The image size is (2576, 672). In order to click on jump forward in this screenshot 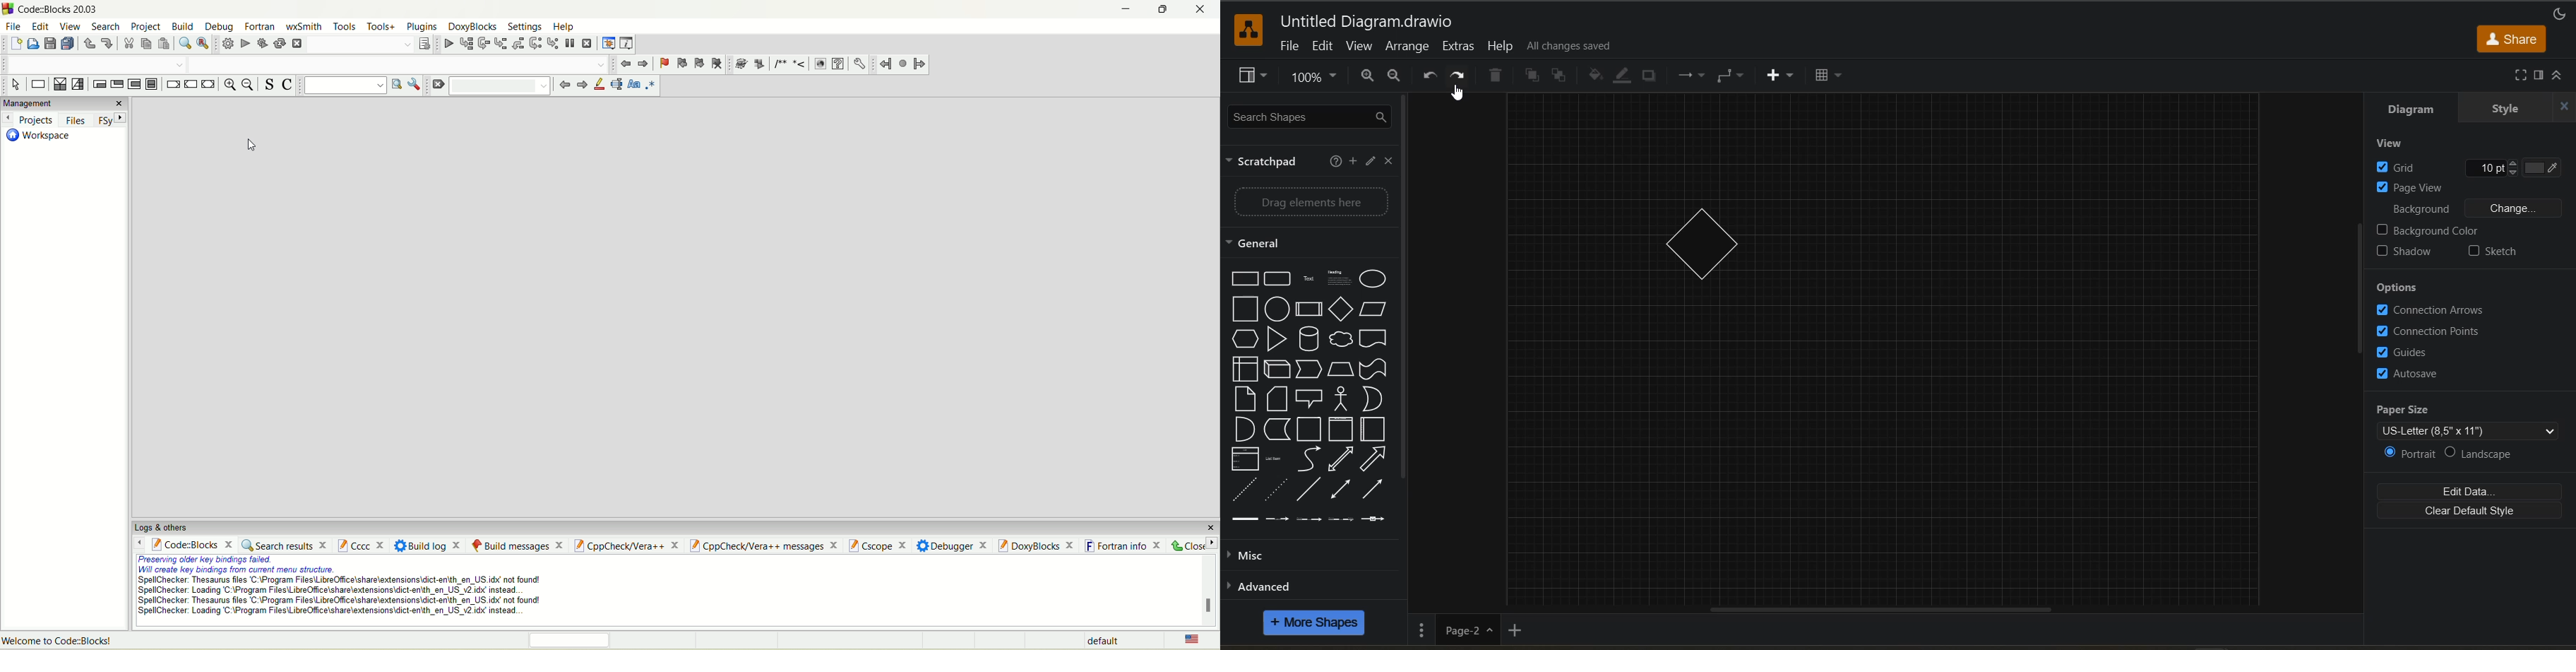, I will do `click(918, 64)`.